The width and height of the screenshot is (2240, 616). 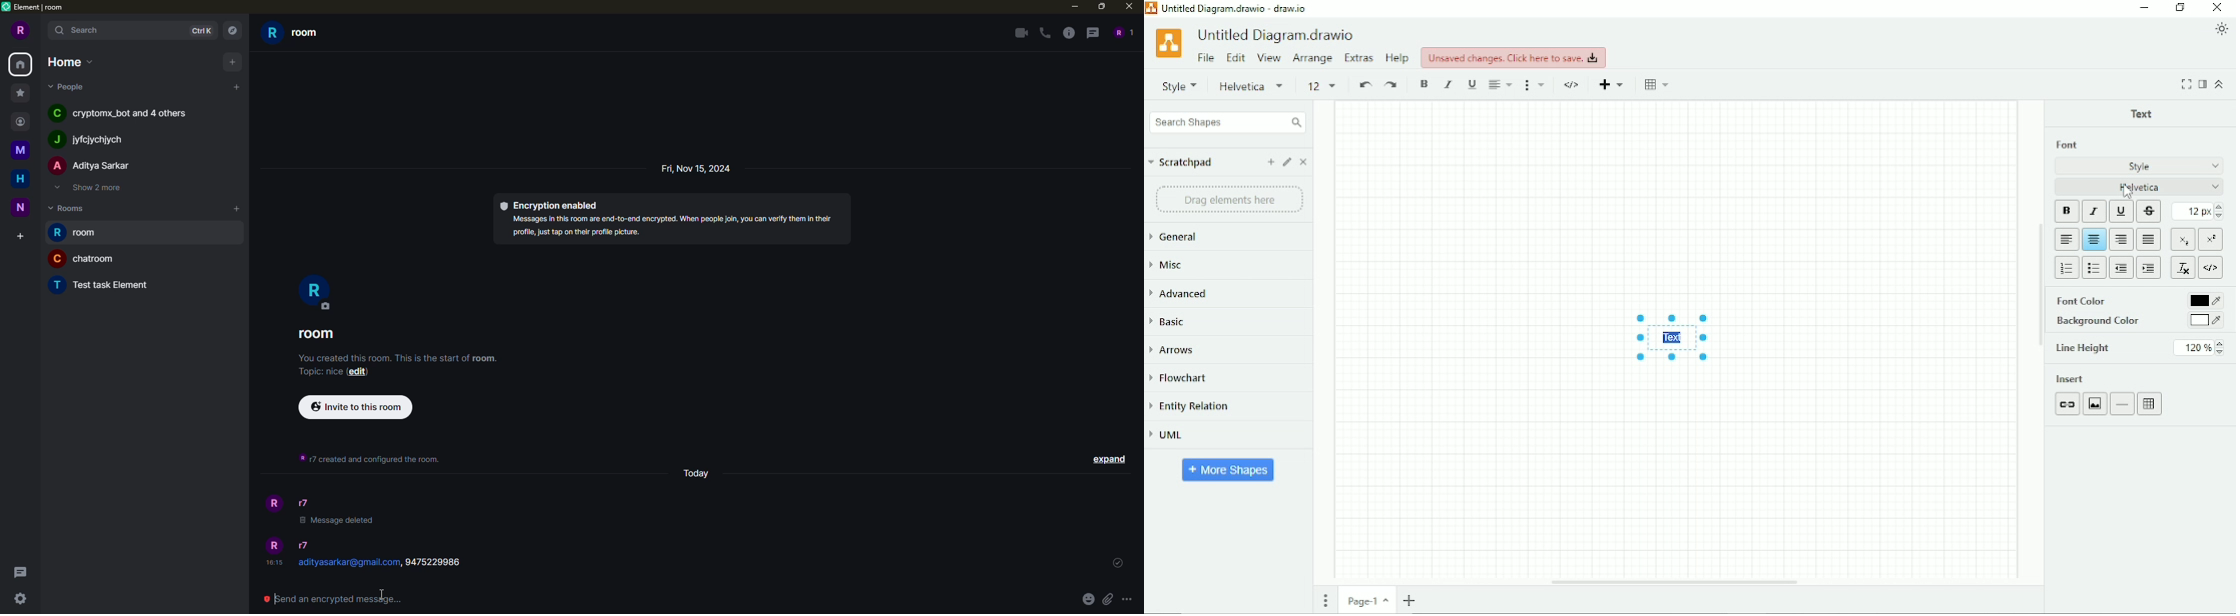 What do you see at coordinates (698, 471) in the screenshot?
I see `day` at bounding box center [698, 471].